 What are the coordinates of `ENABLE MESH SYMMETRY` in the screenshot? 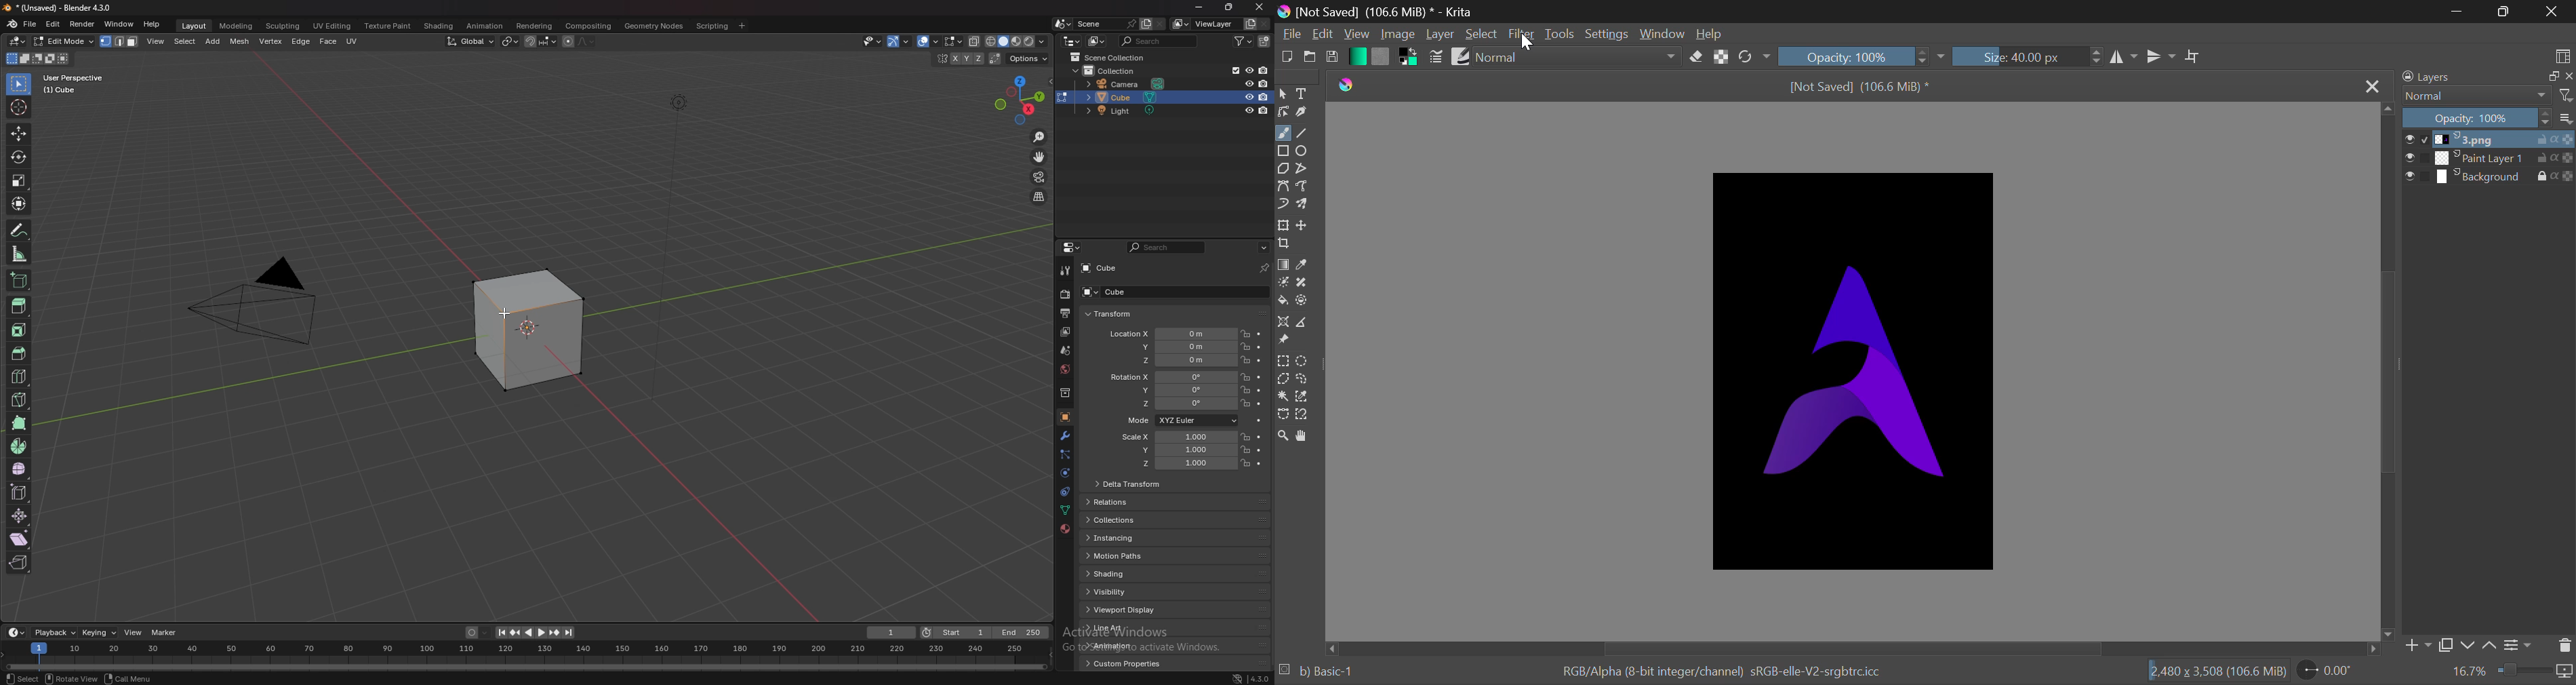 It's located at (960, 59).